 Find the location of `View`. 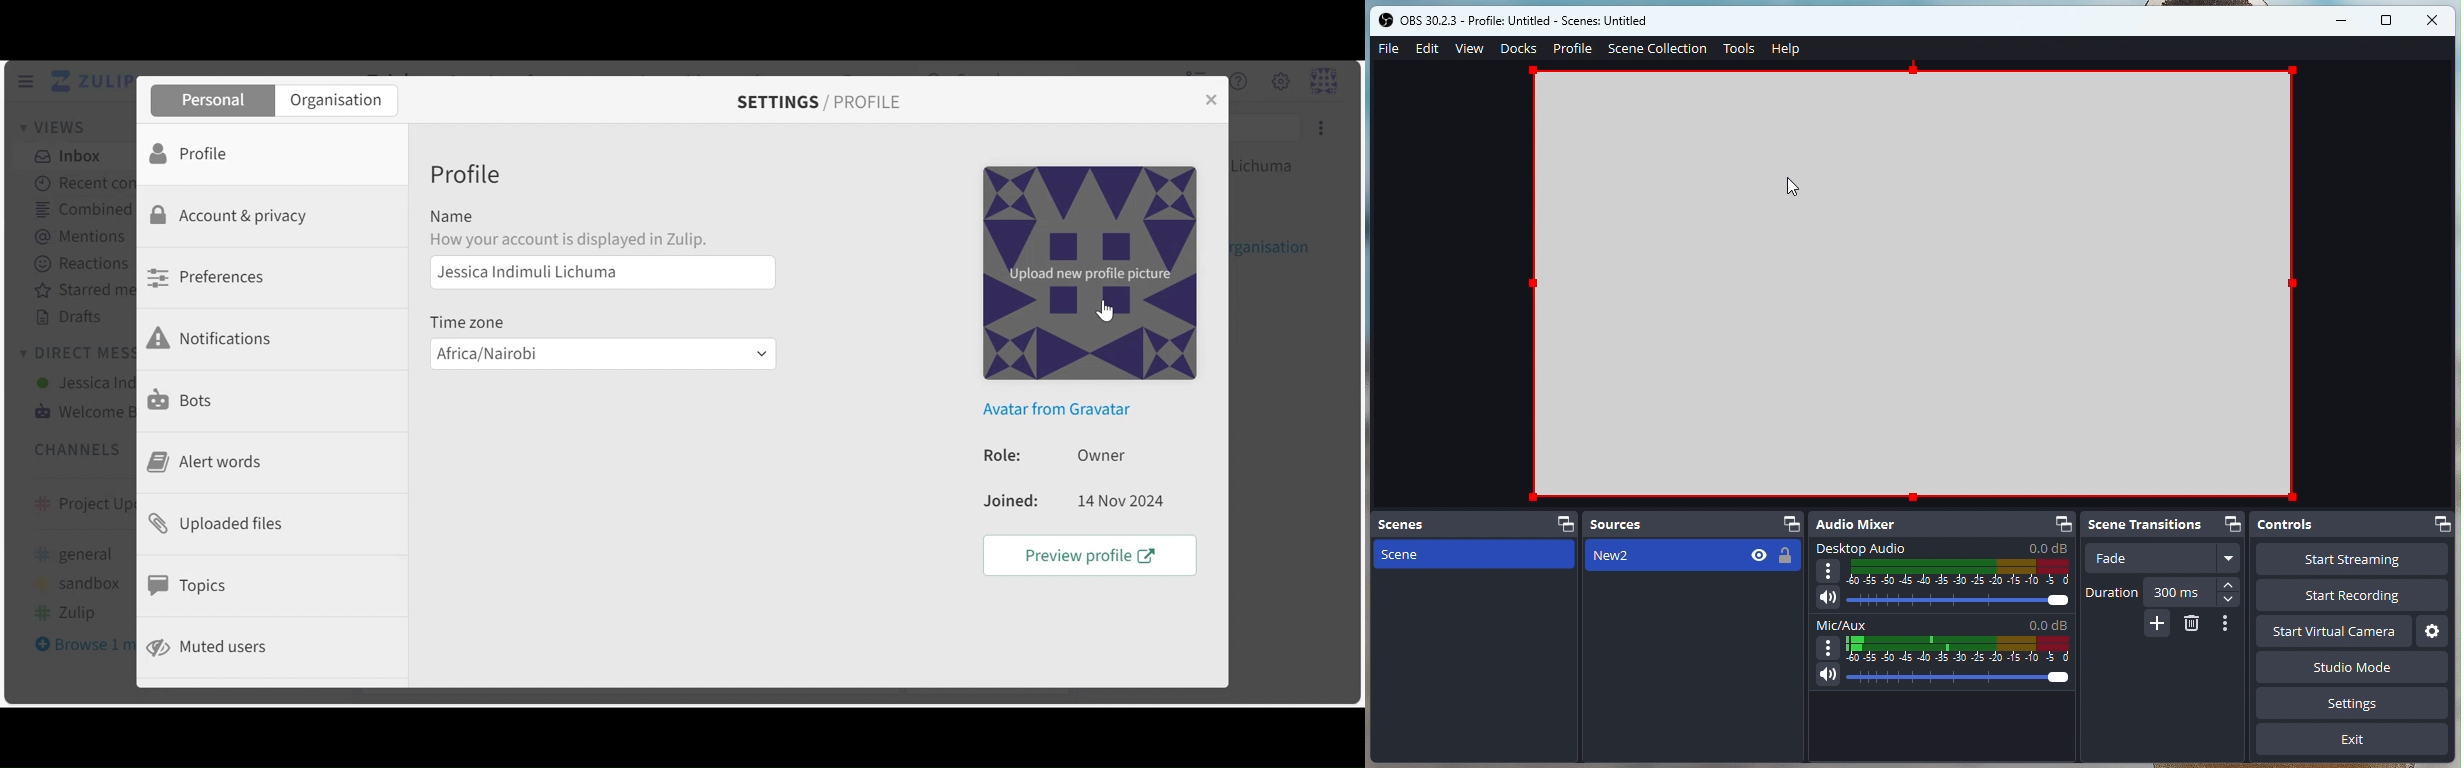

View is located at coordinates (1470, 47).